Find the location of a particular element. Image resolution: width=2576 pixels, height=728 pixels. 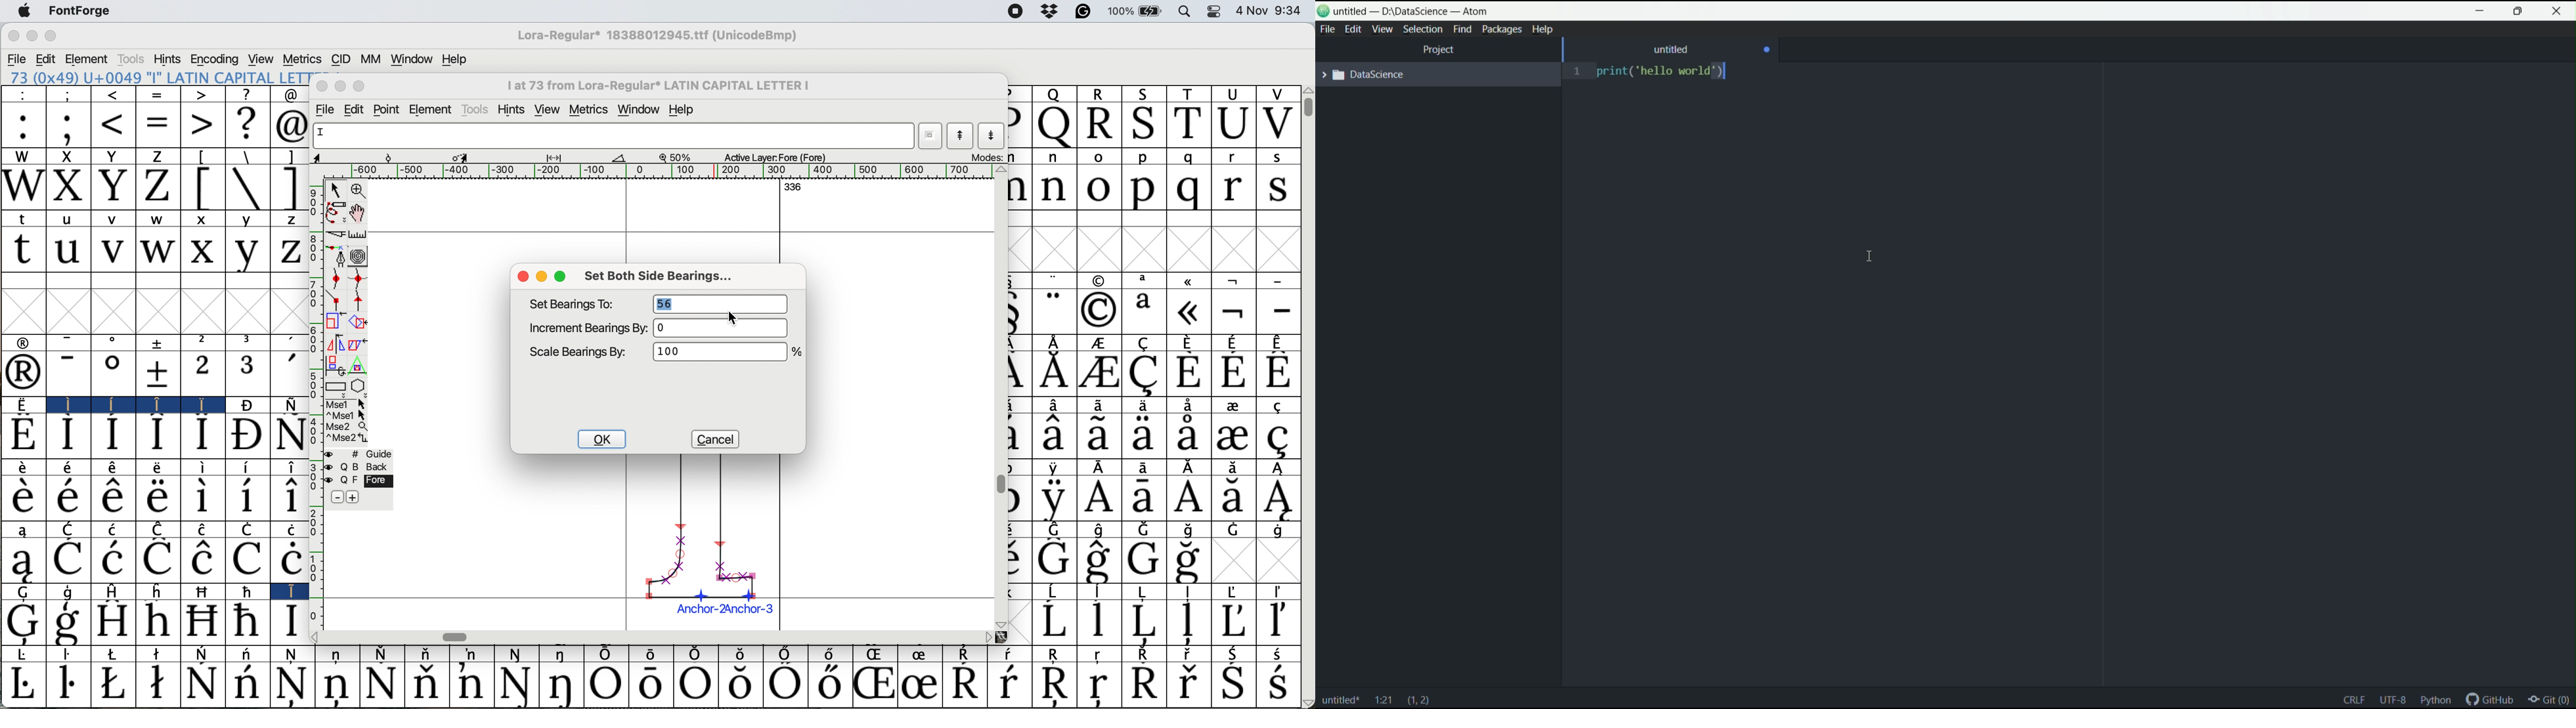

Symbol is located at coordinates (288, 528).